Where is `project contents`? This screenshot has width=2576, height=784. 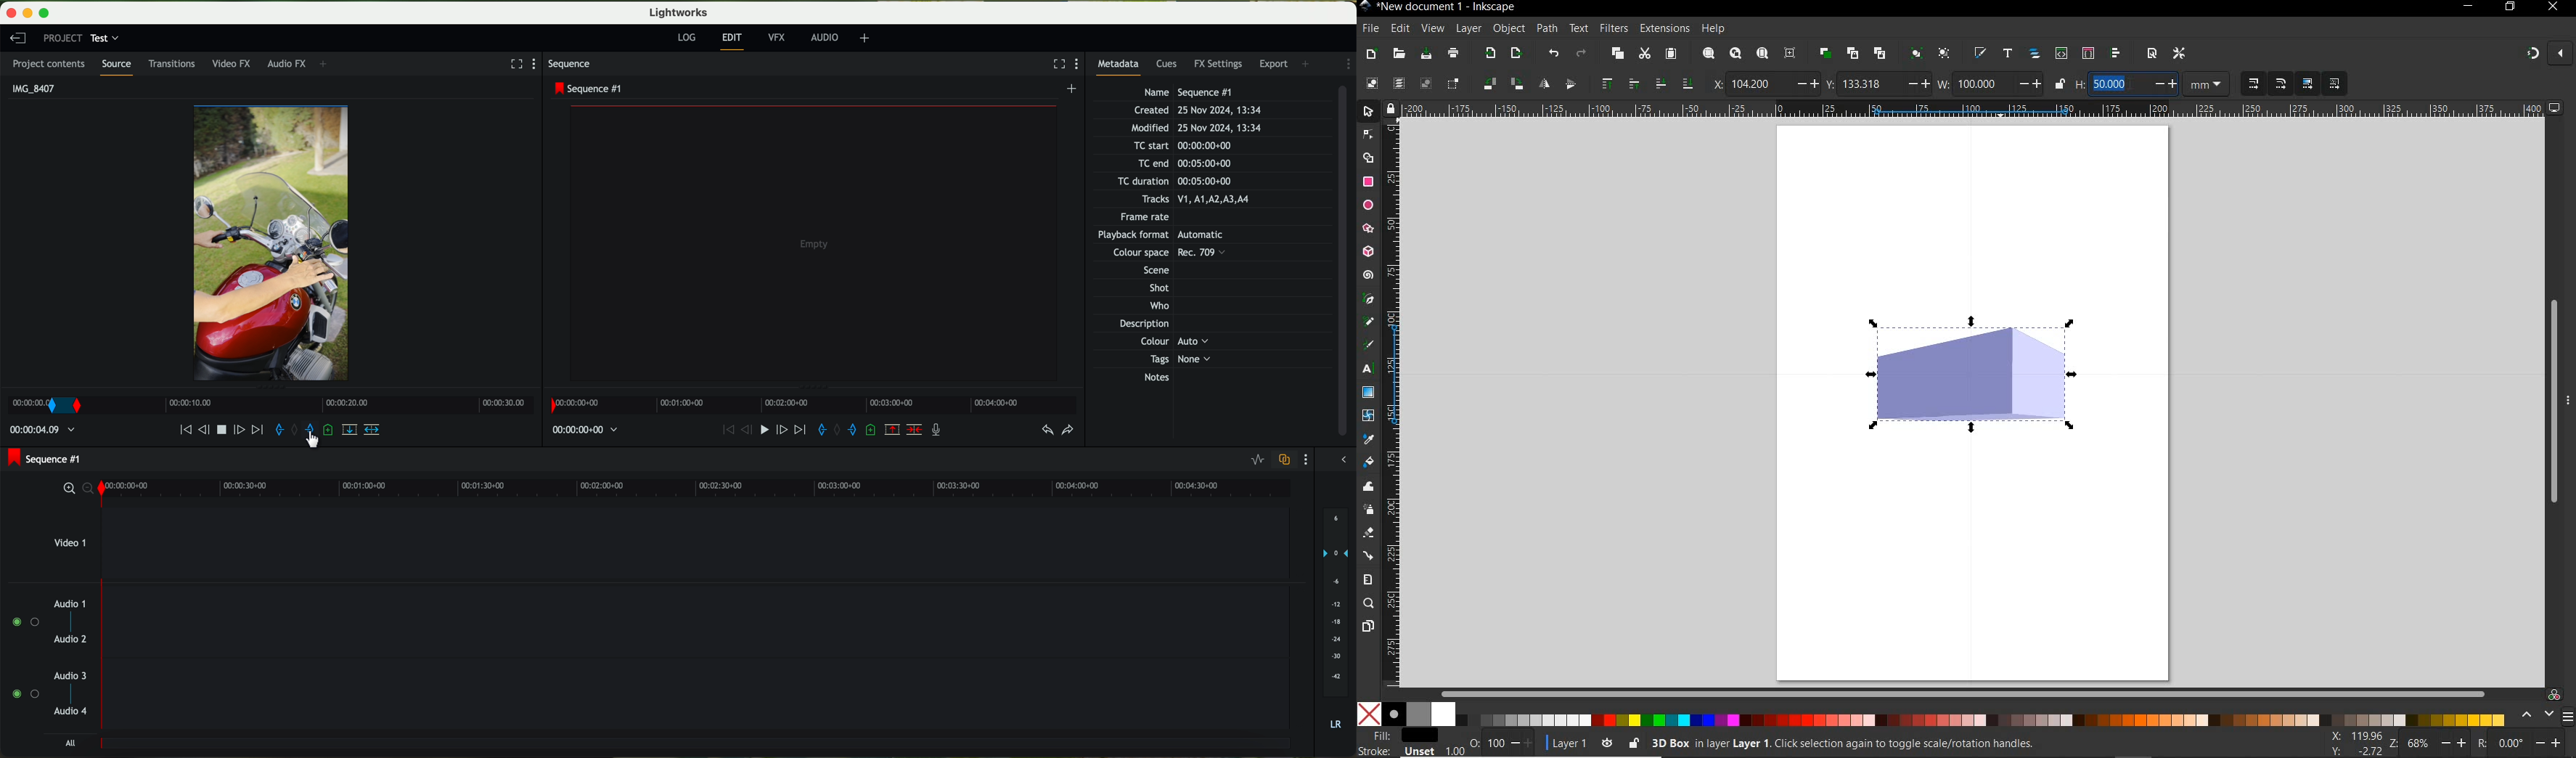
project contents is located at coordinates (50, 64).